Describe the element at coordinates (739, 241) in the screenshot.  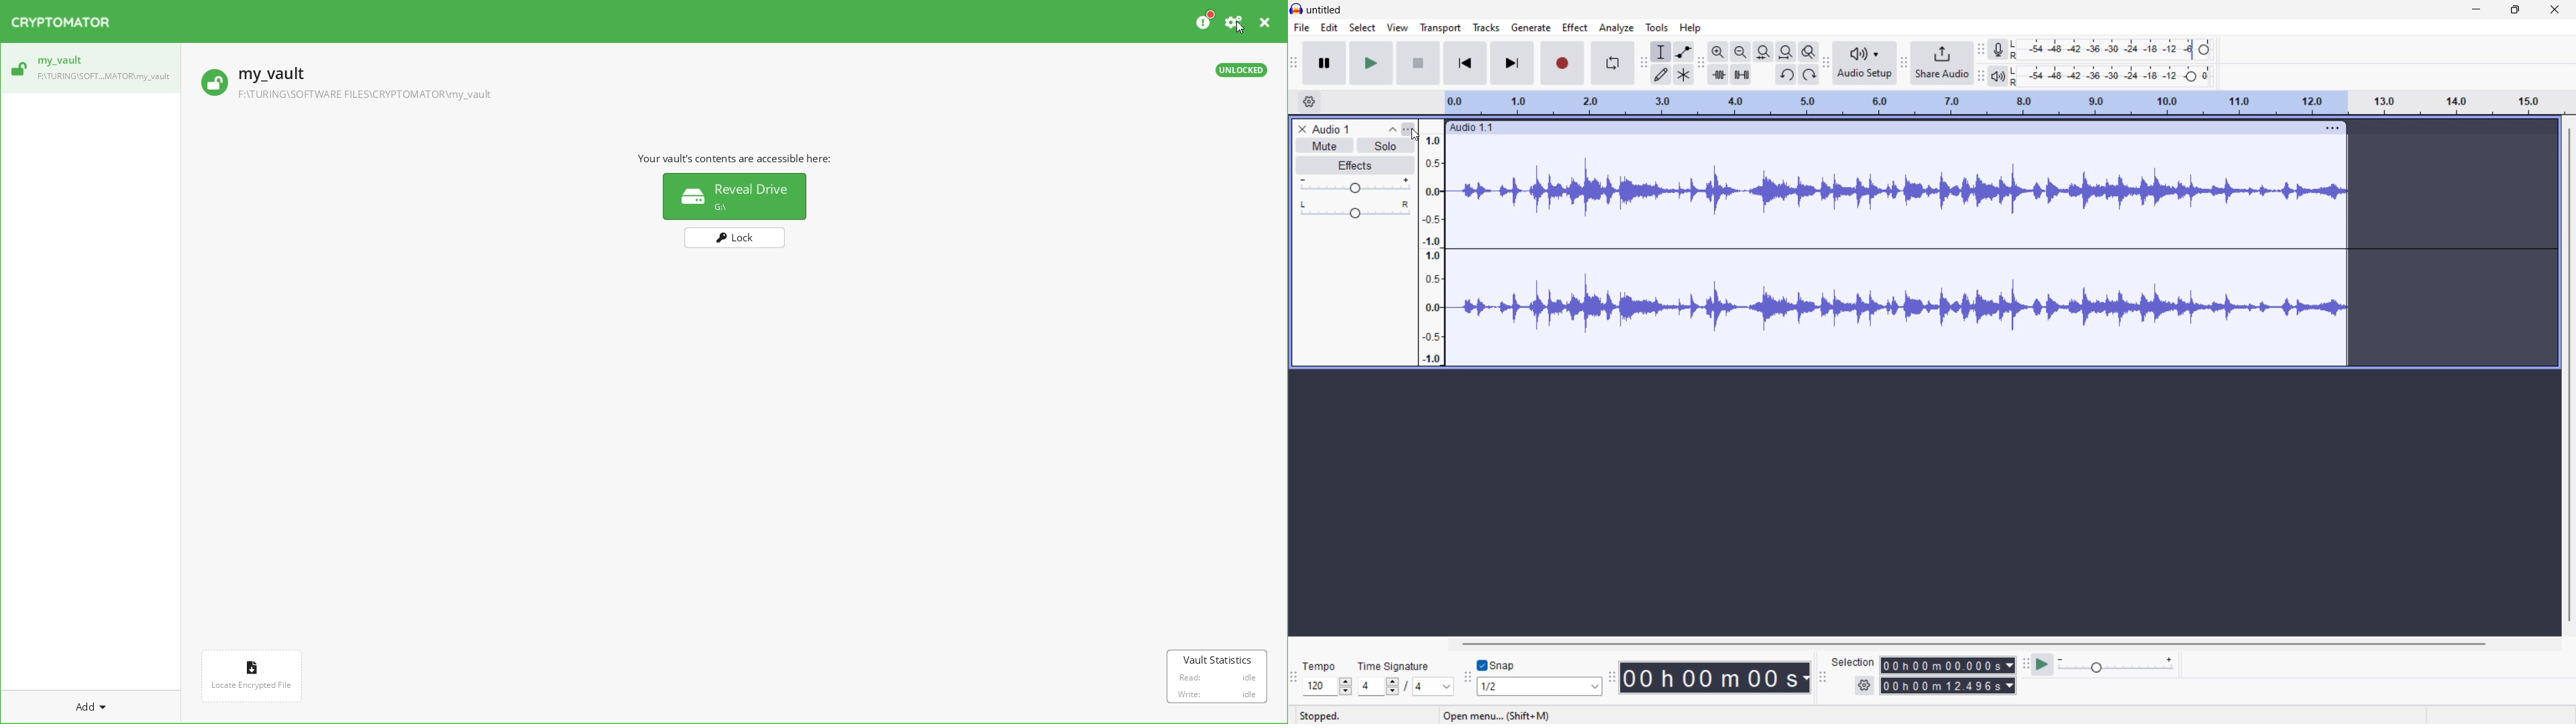
I see `Lock Drive` at that location.